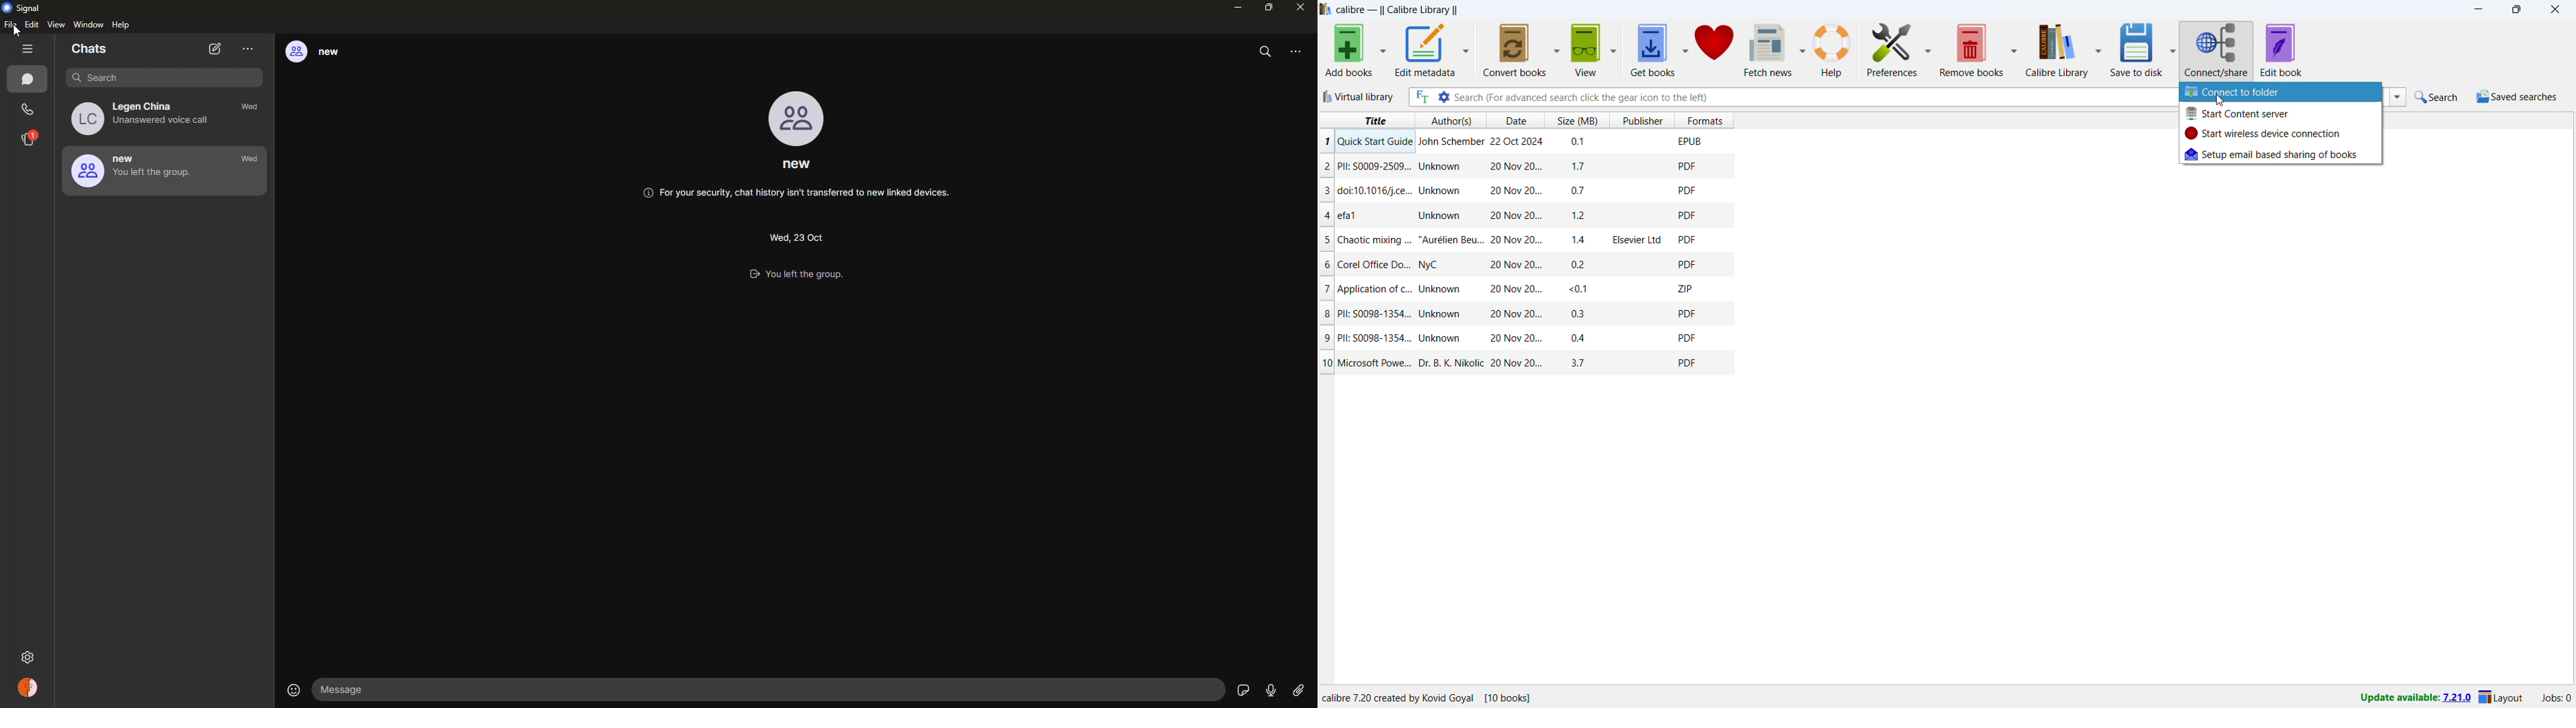 Image resolution: width=2576 pixels, height=728 pixels. I want to click on edit, so click(32, 25).